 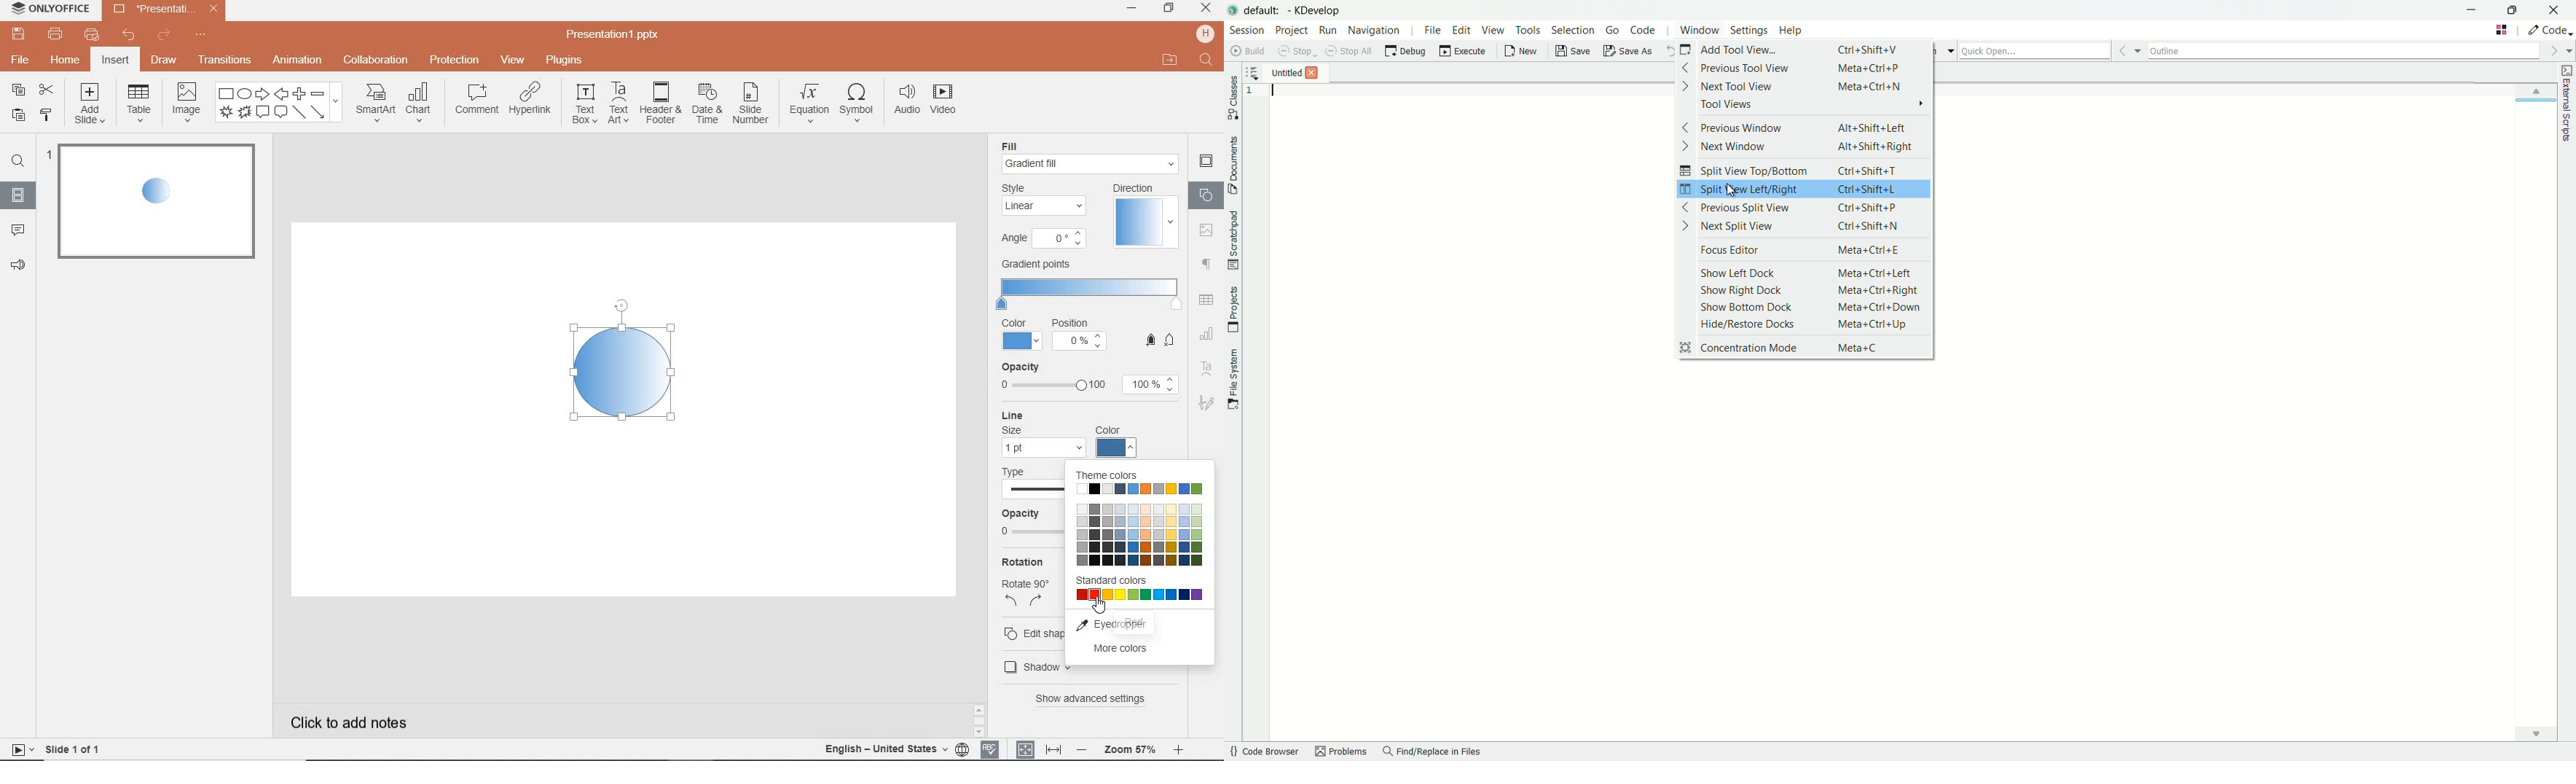 I want to click on Meta +Ctrl+Up, so click(x=1876, y=323).